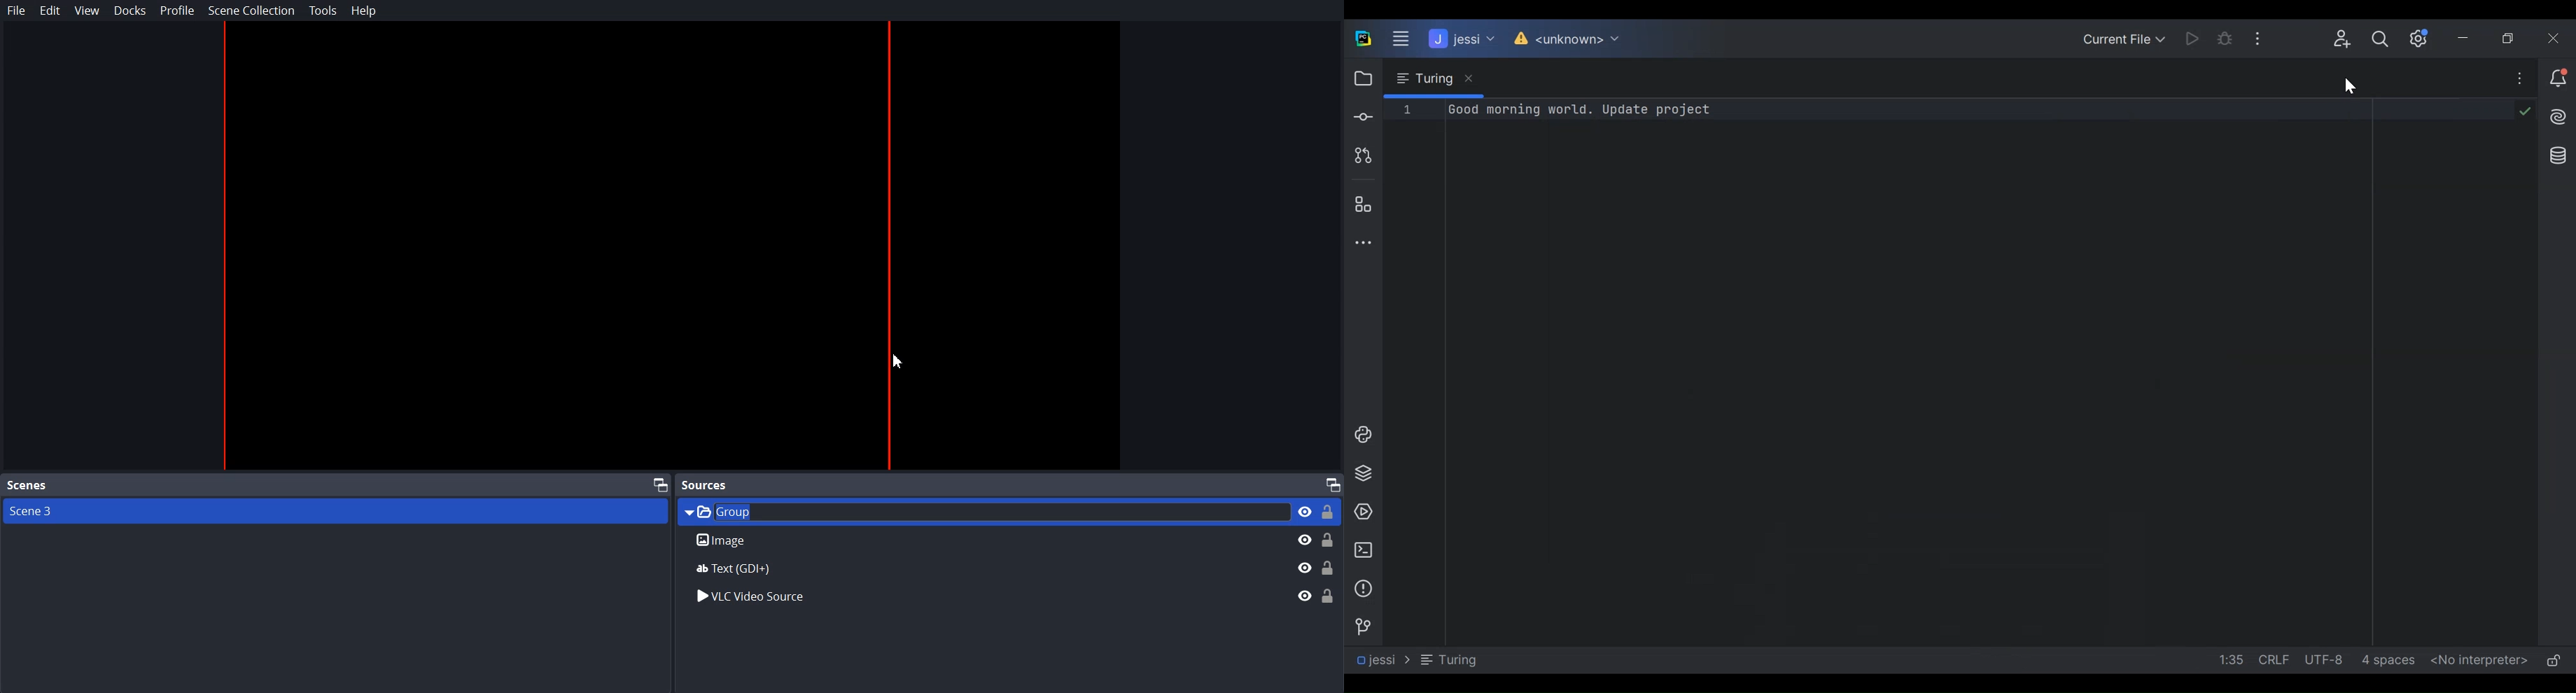  I want to click on Cursor, so click(902, 361).